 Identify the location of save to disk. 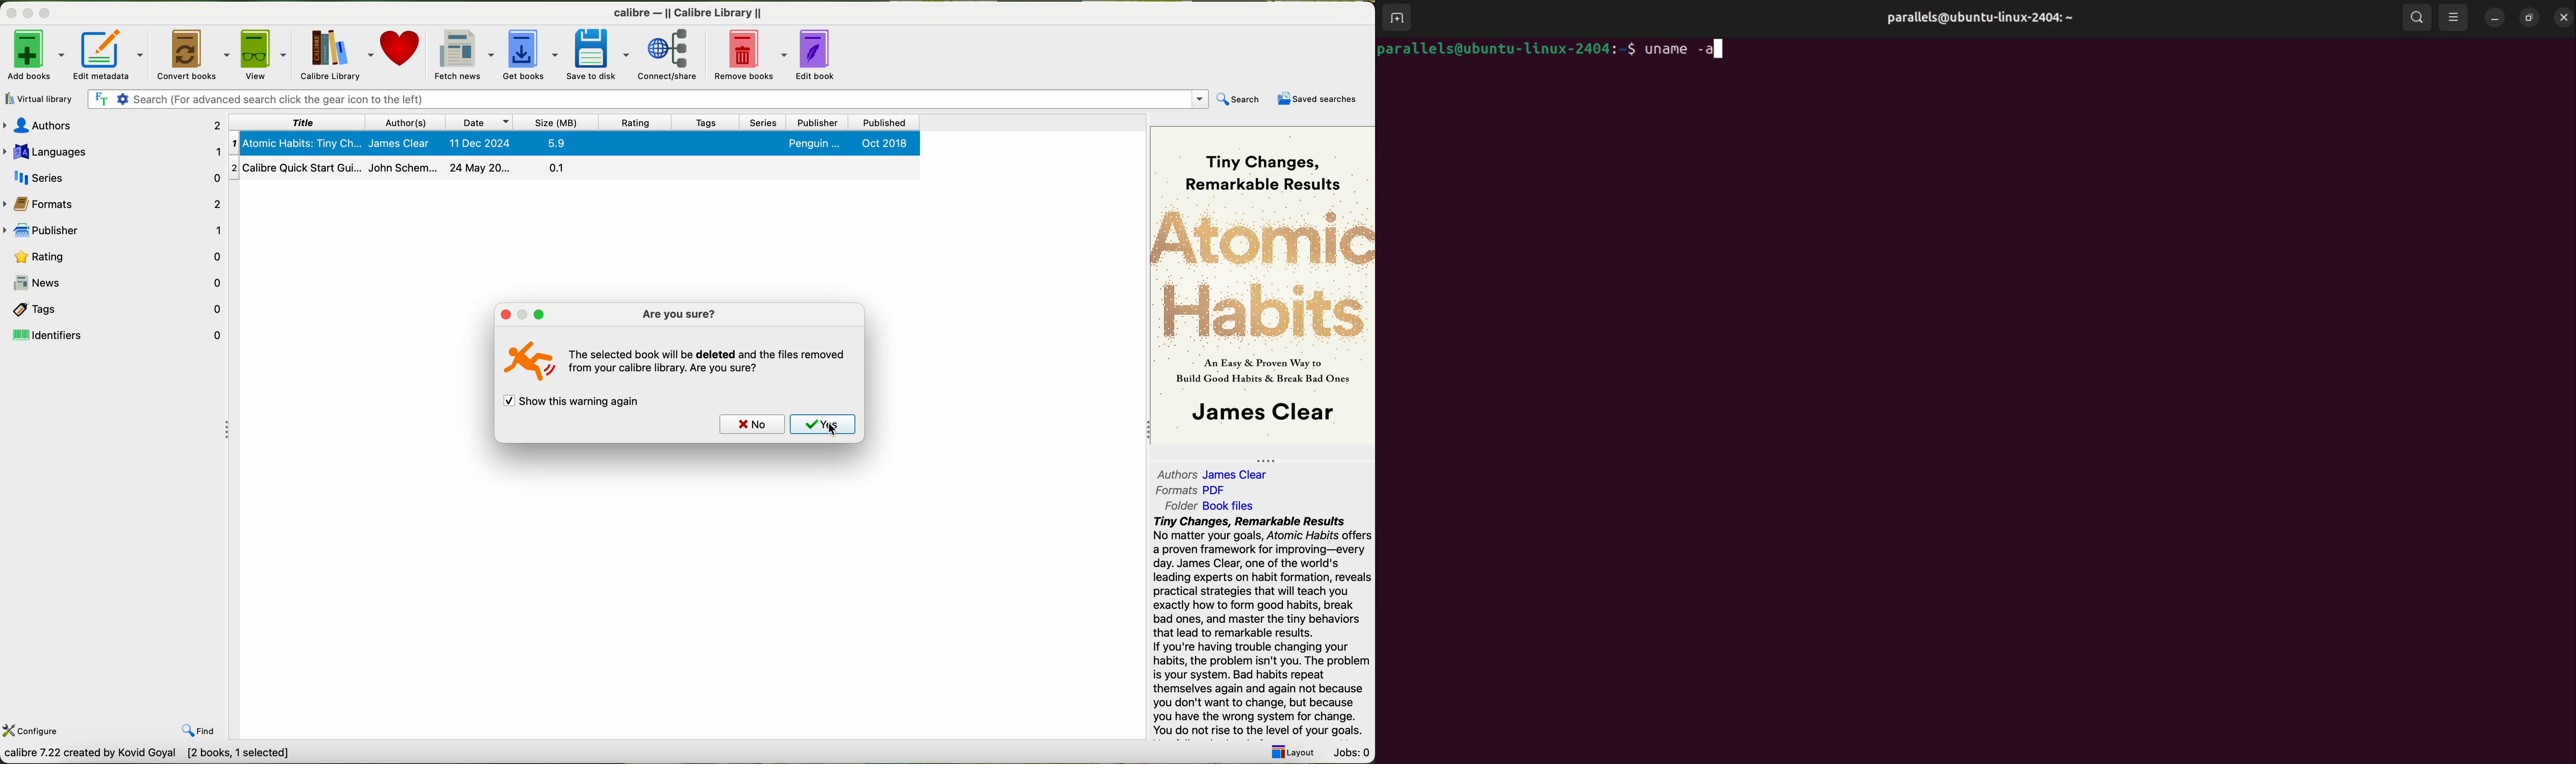
(597, 54).